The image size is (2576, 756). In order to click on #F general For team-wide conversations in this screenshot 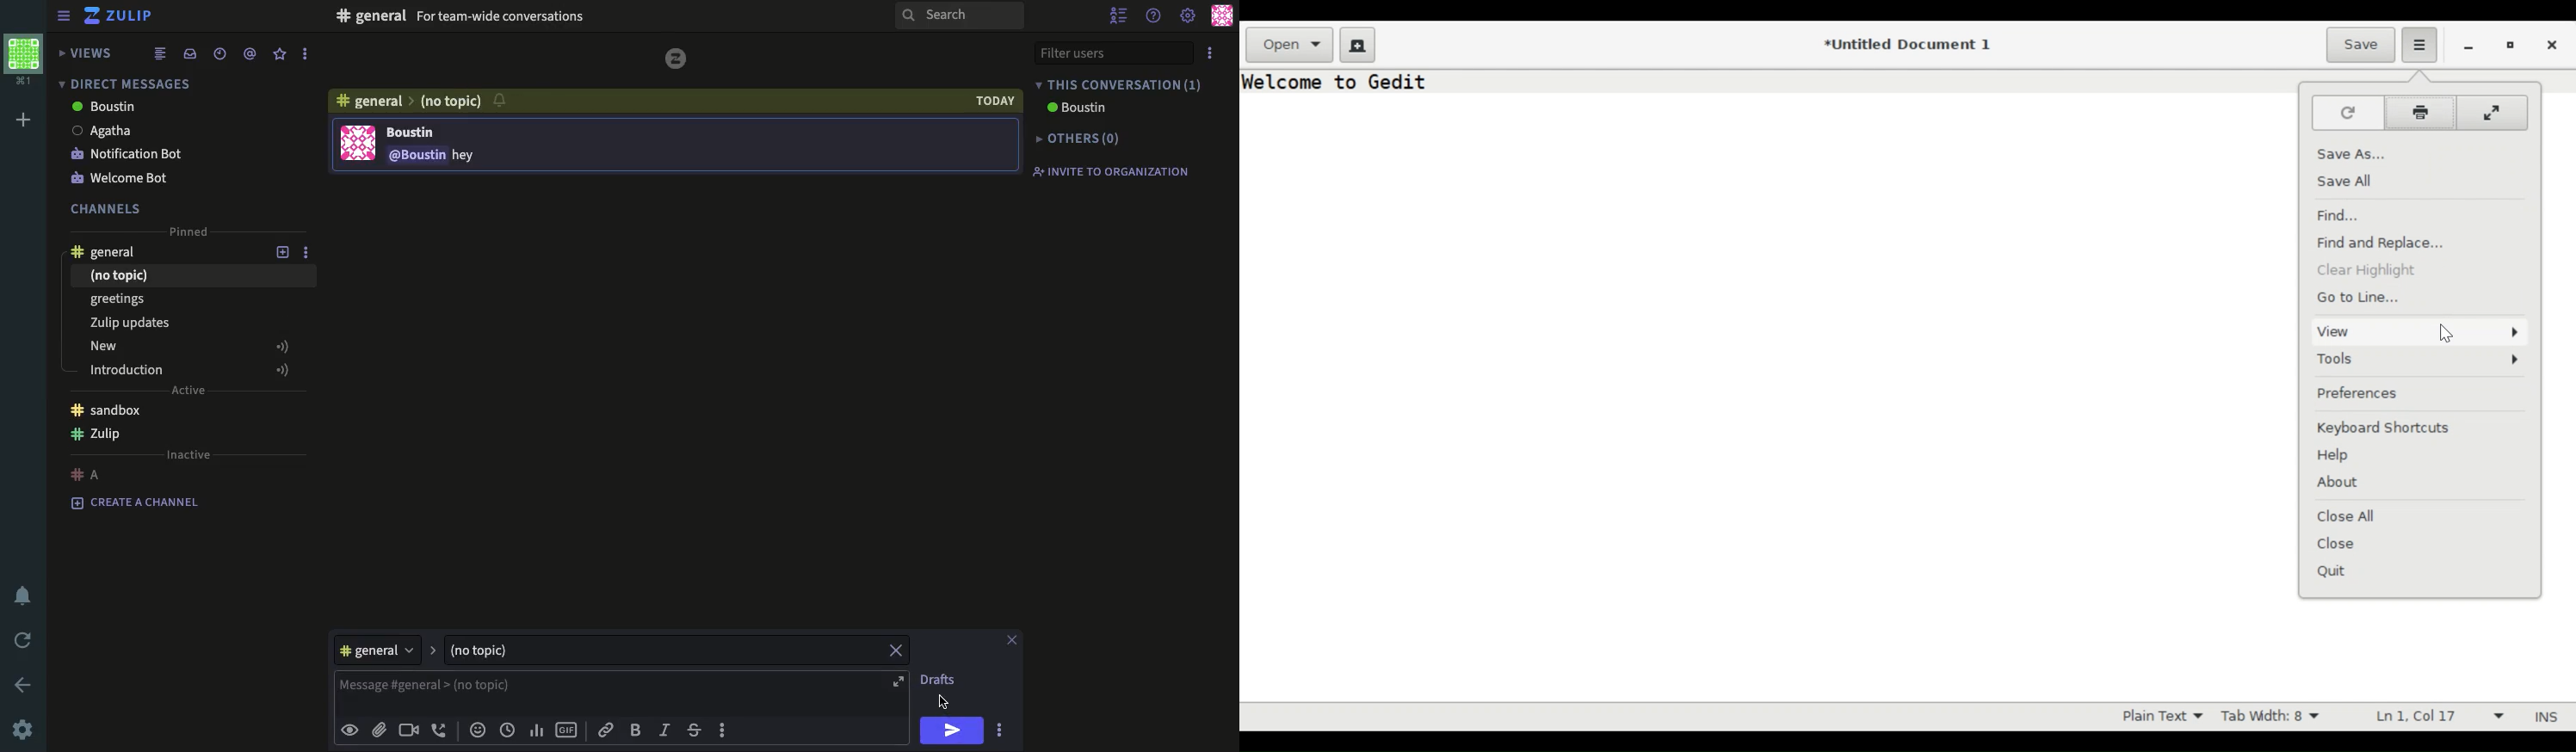, I will do `click(537, 15)`.